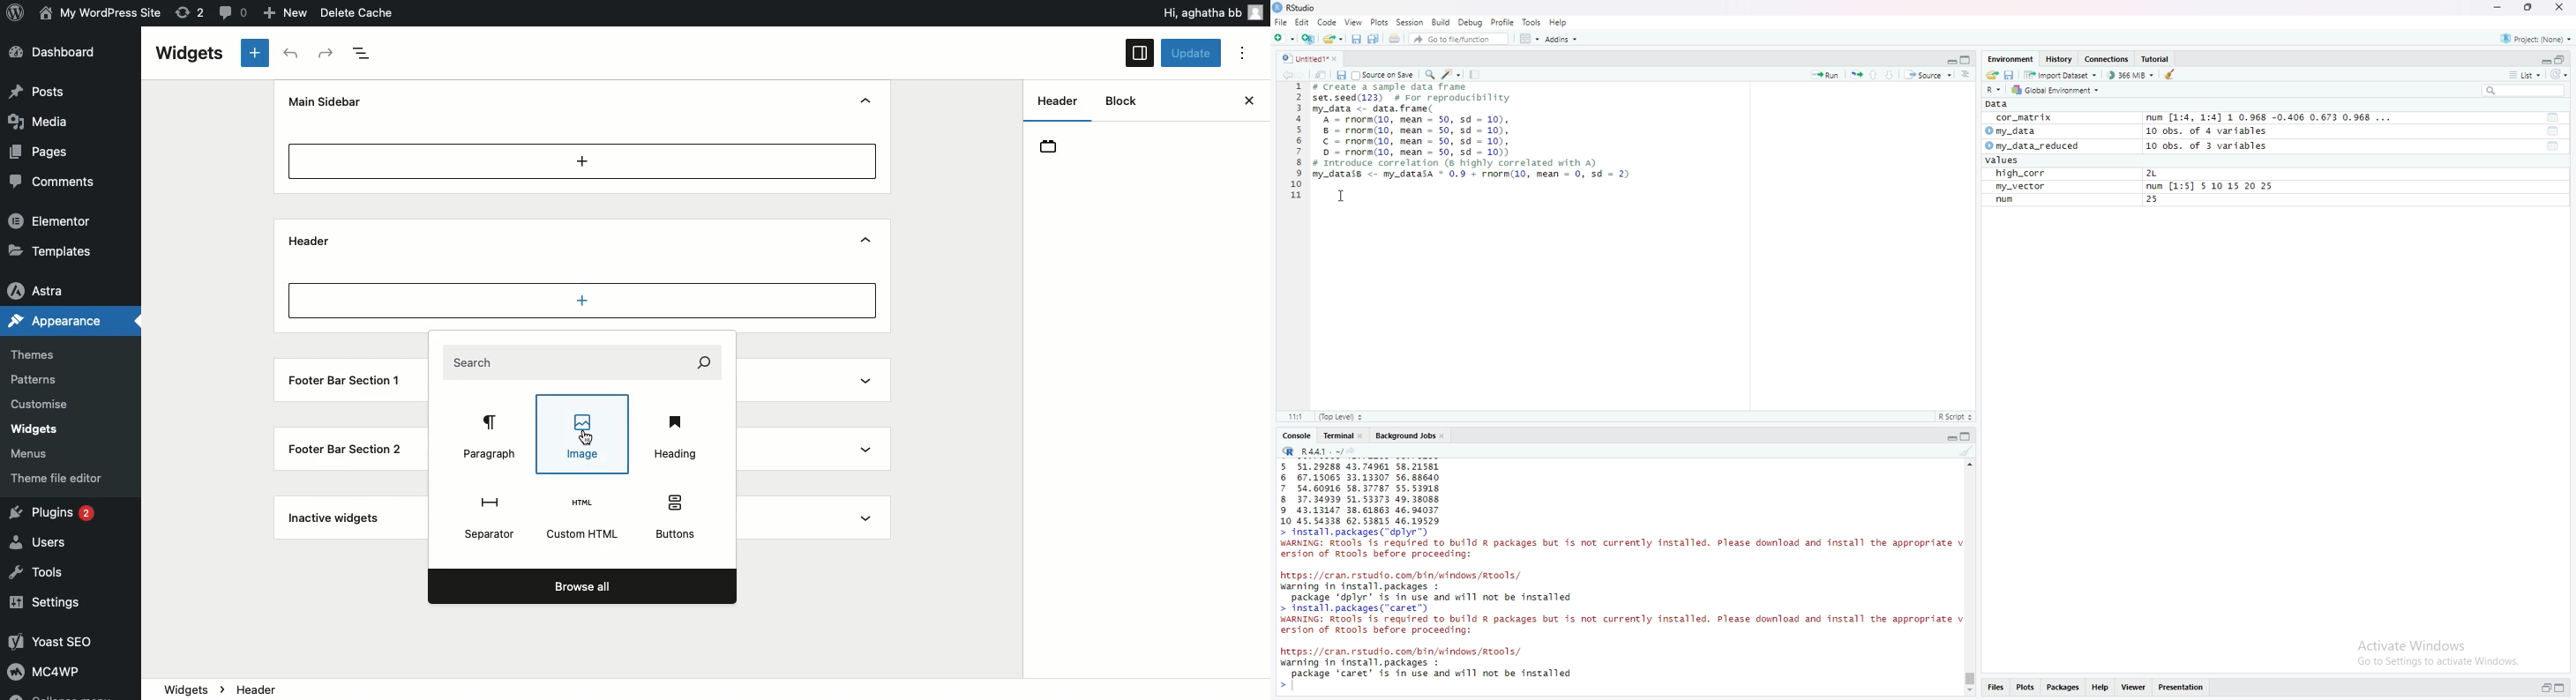  What do you see at coordinates (1304, 75) in the screenshot?
I see `forward` at bounding box center [1304, 75].